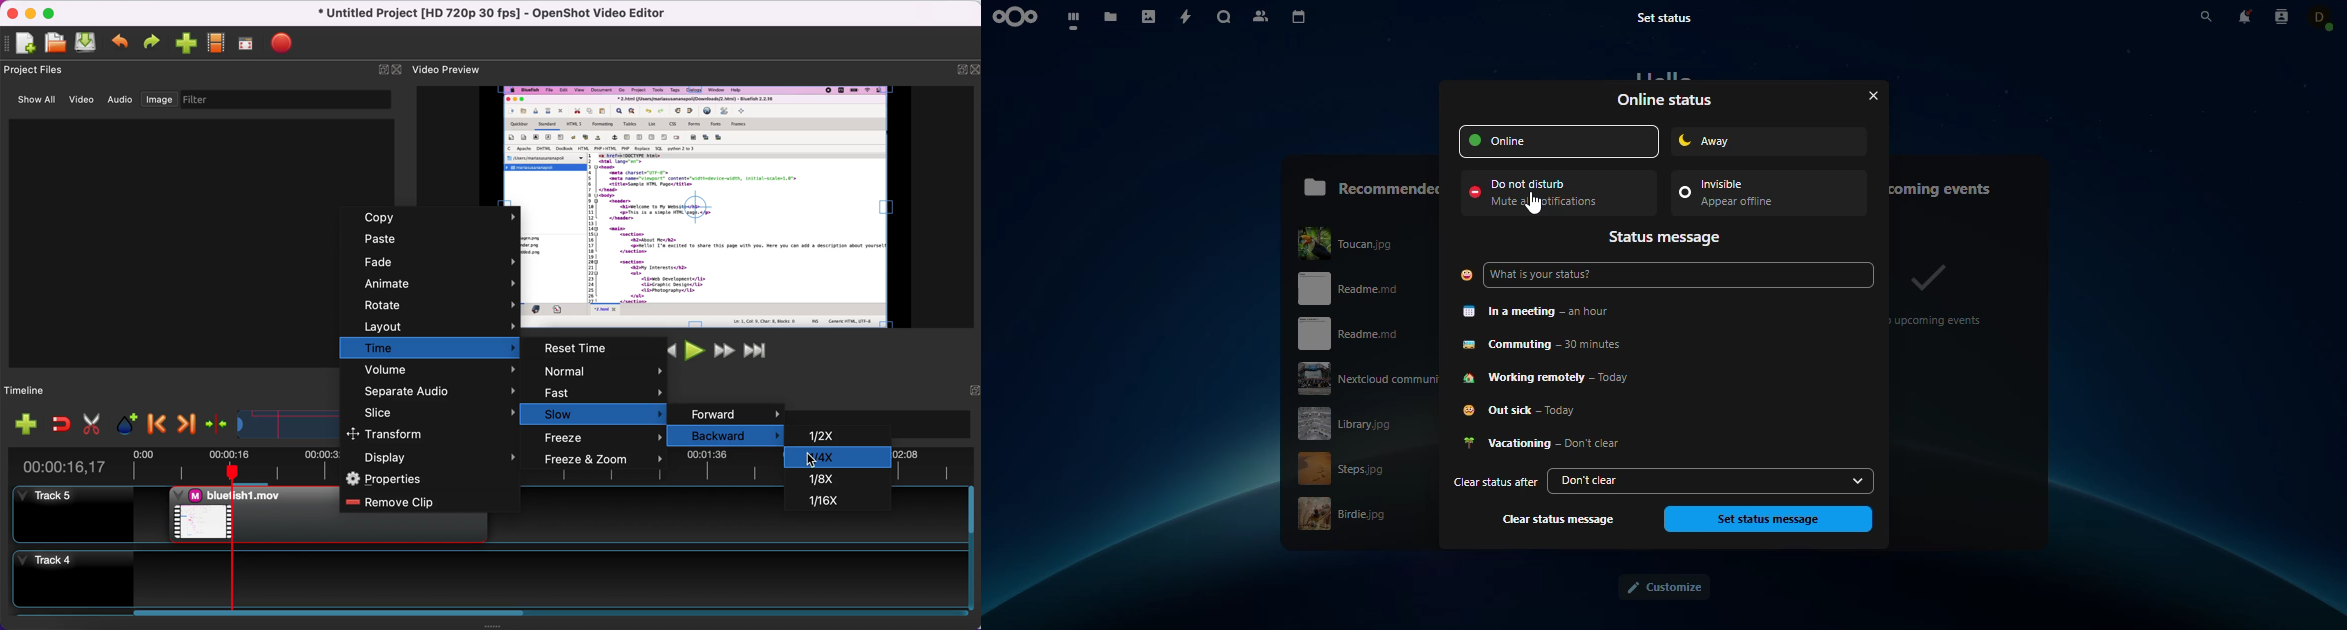  I want to click on online, so click(1560, 141).